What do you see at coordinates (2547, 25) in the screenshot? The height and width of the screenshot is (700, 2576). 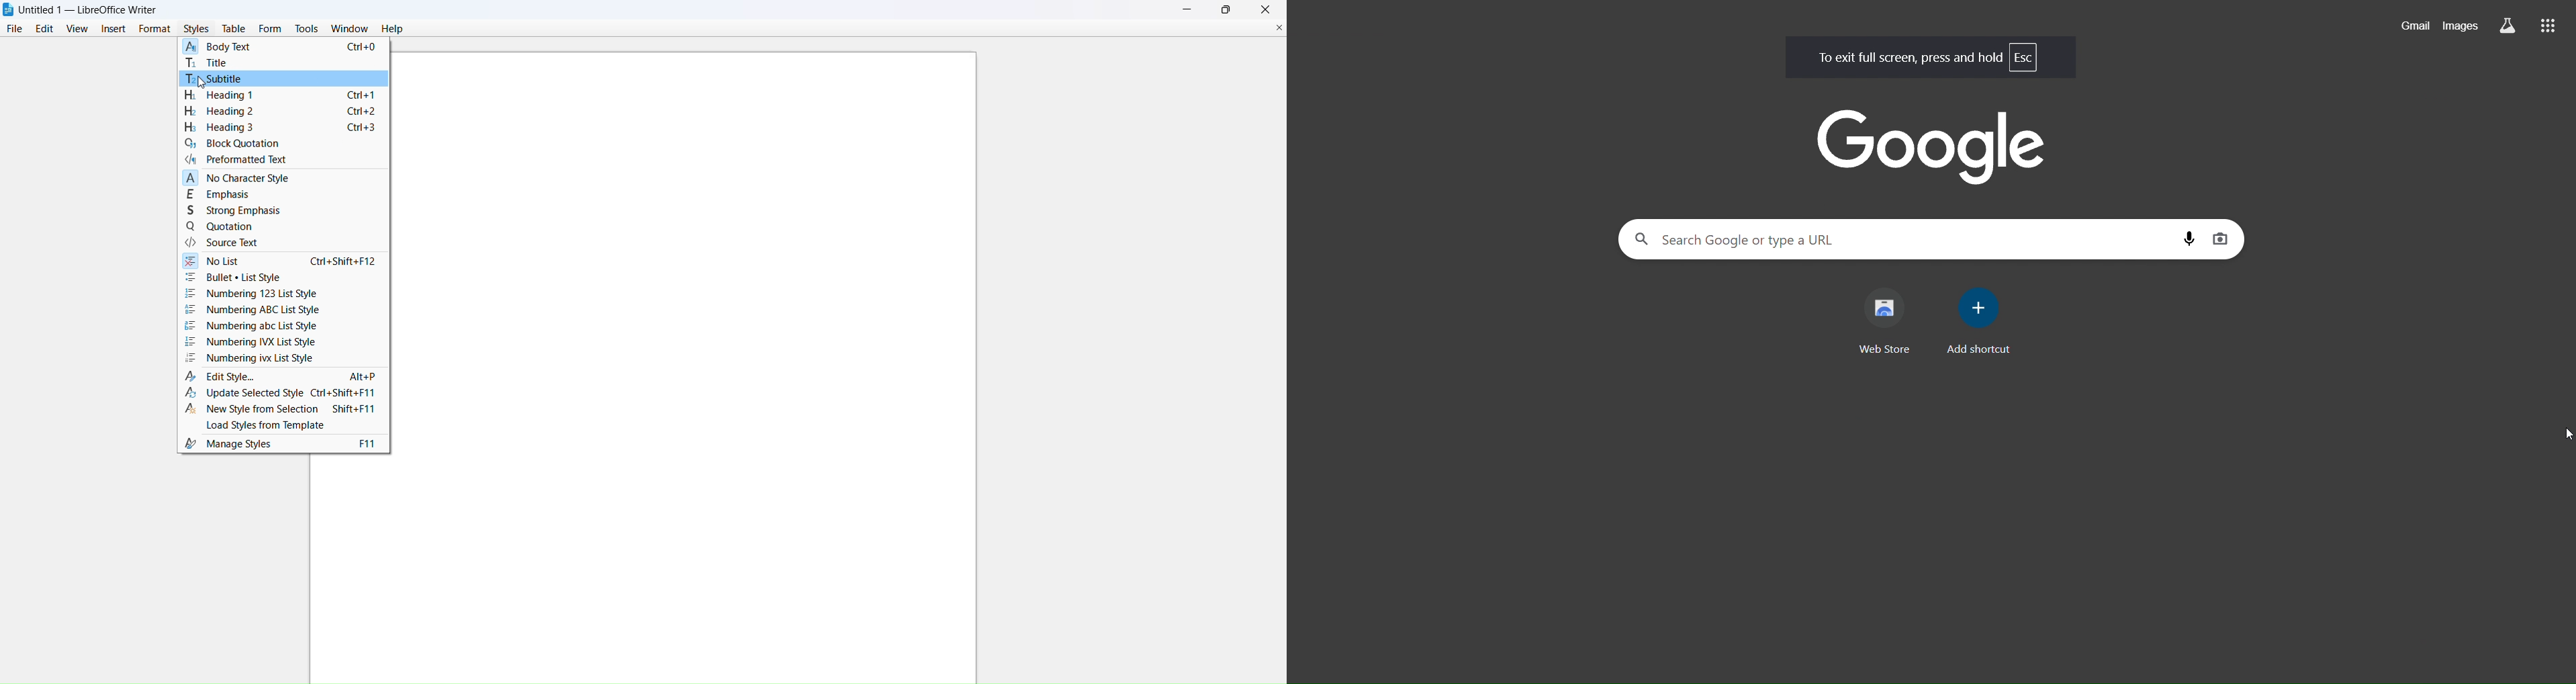 I see `google apps` at bounding box center [2547, 25].